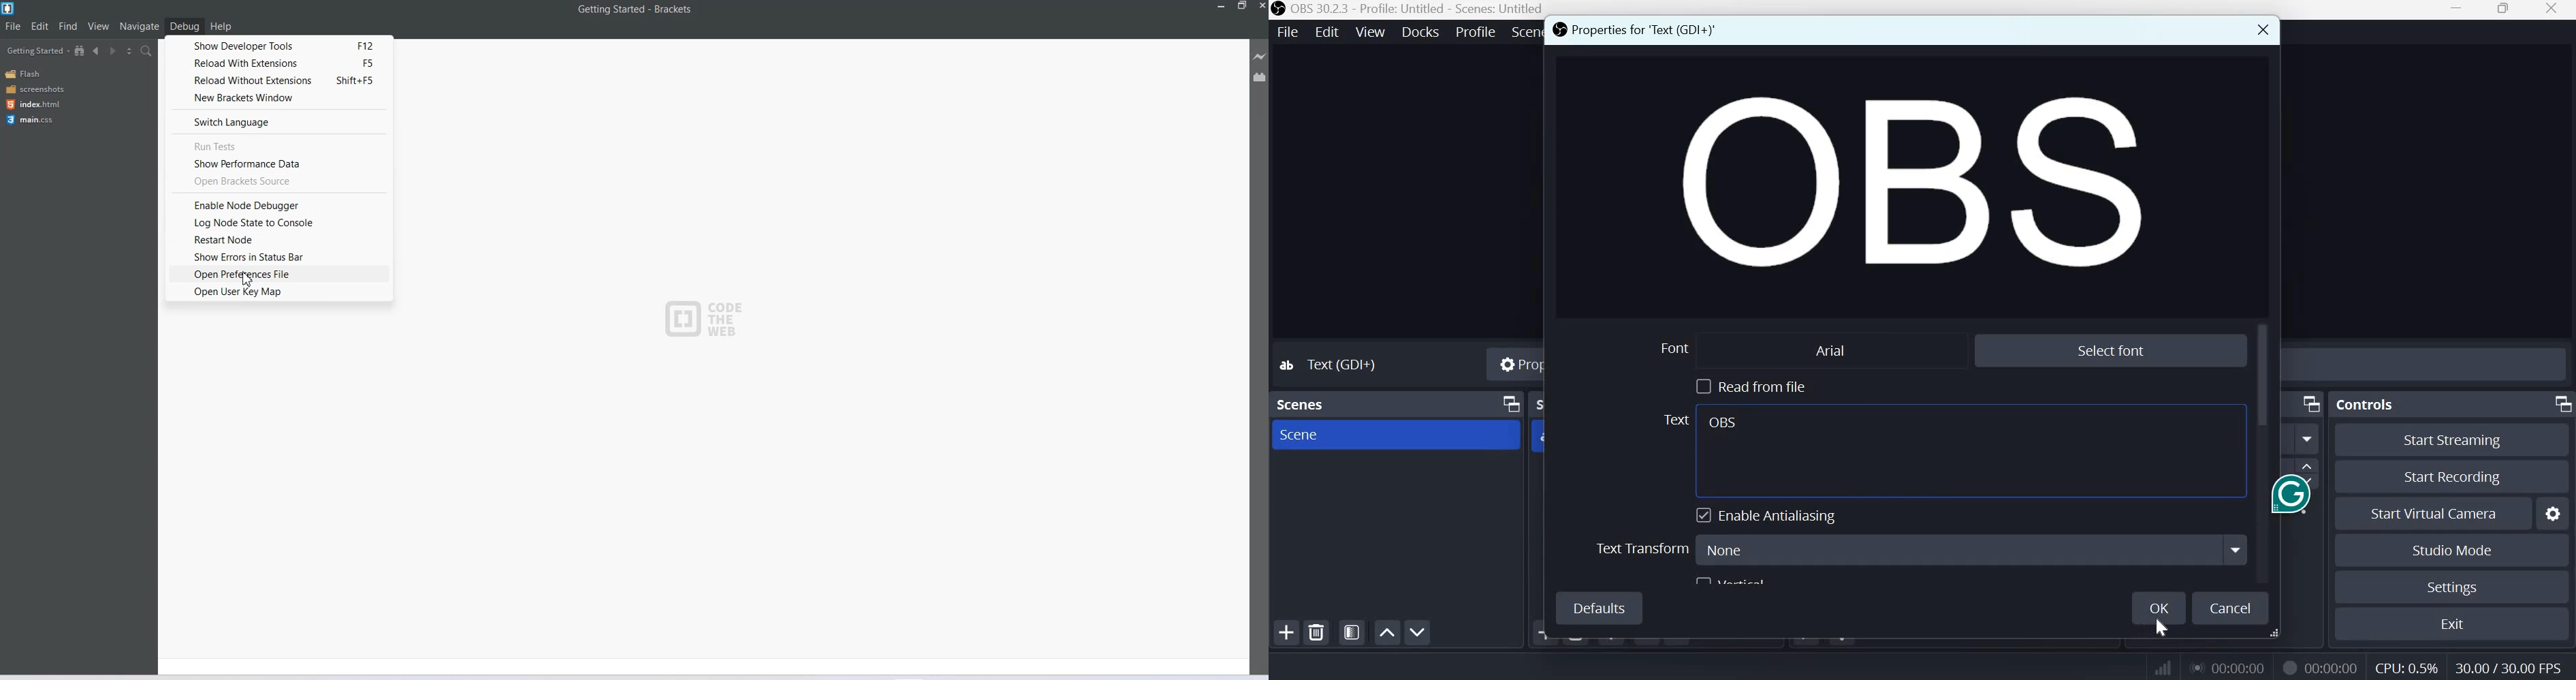 The height and width of the screenshot is (700, 2576). I want to click on Text (GDI+), so click(1340, 364).